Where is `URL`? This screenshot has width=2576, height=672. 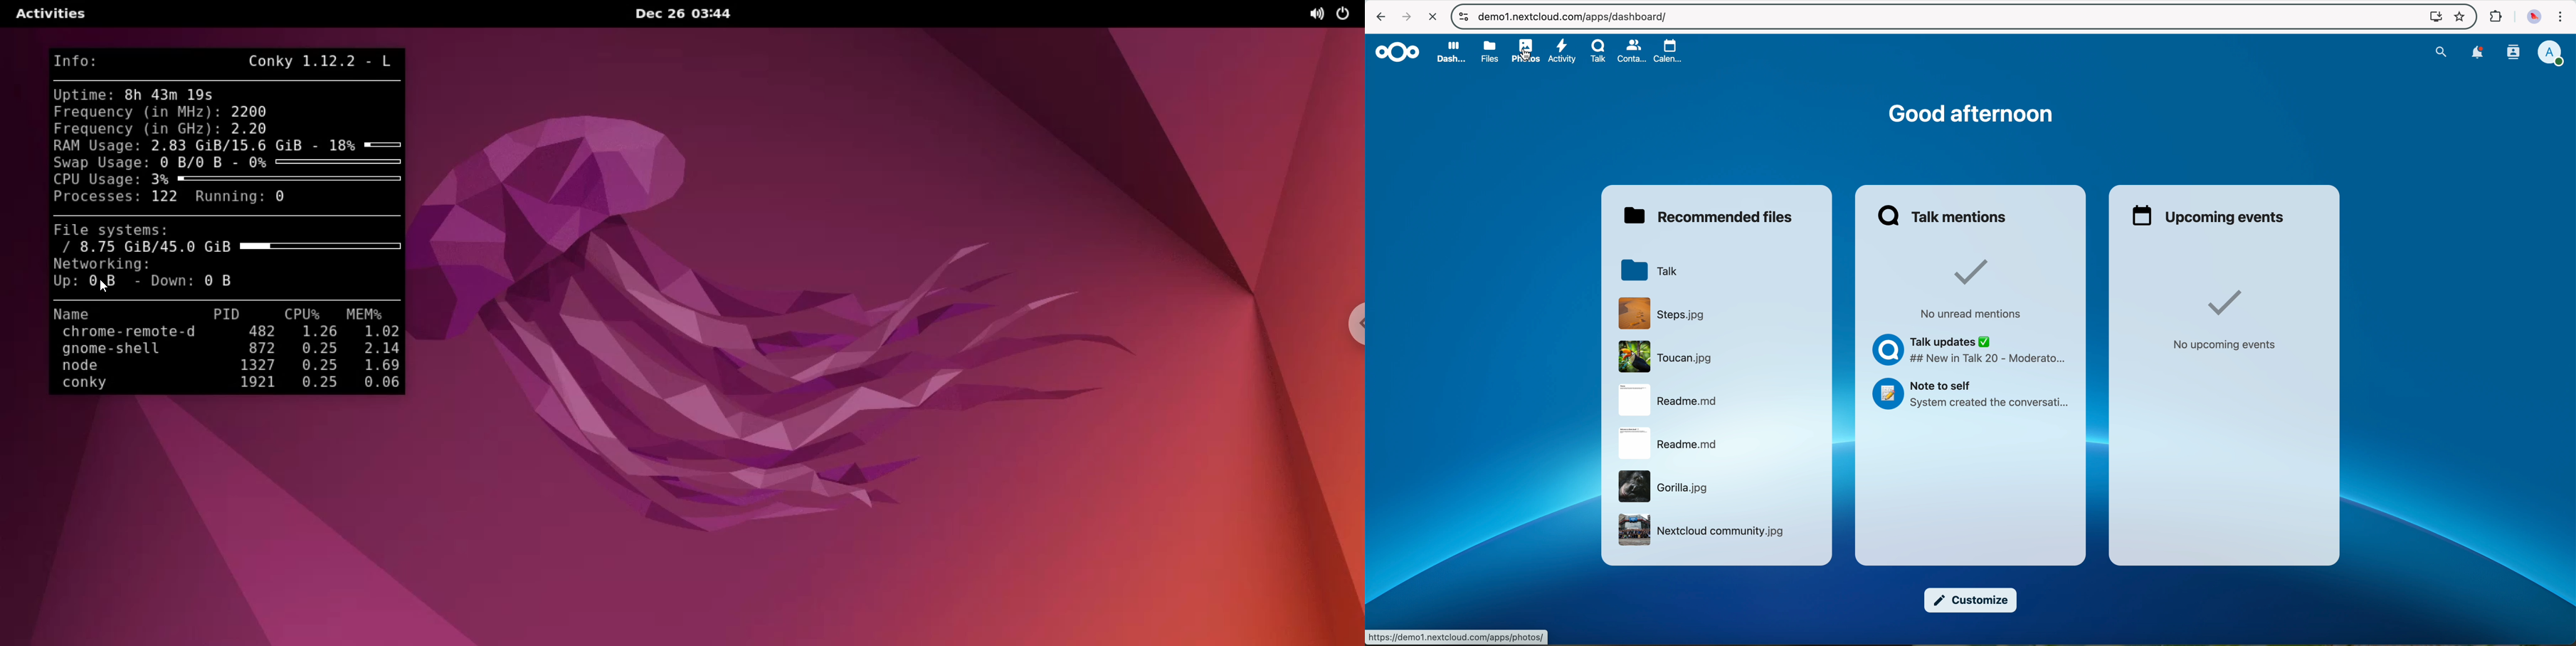 URL is located at coordinates (1572, 17).